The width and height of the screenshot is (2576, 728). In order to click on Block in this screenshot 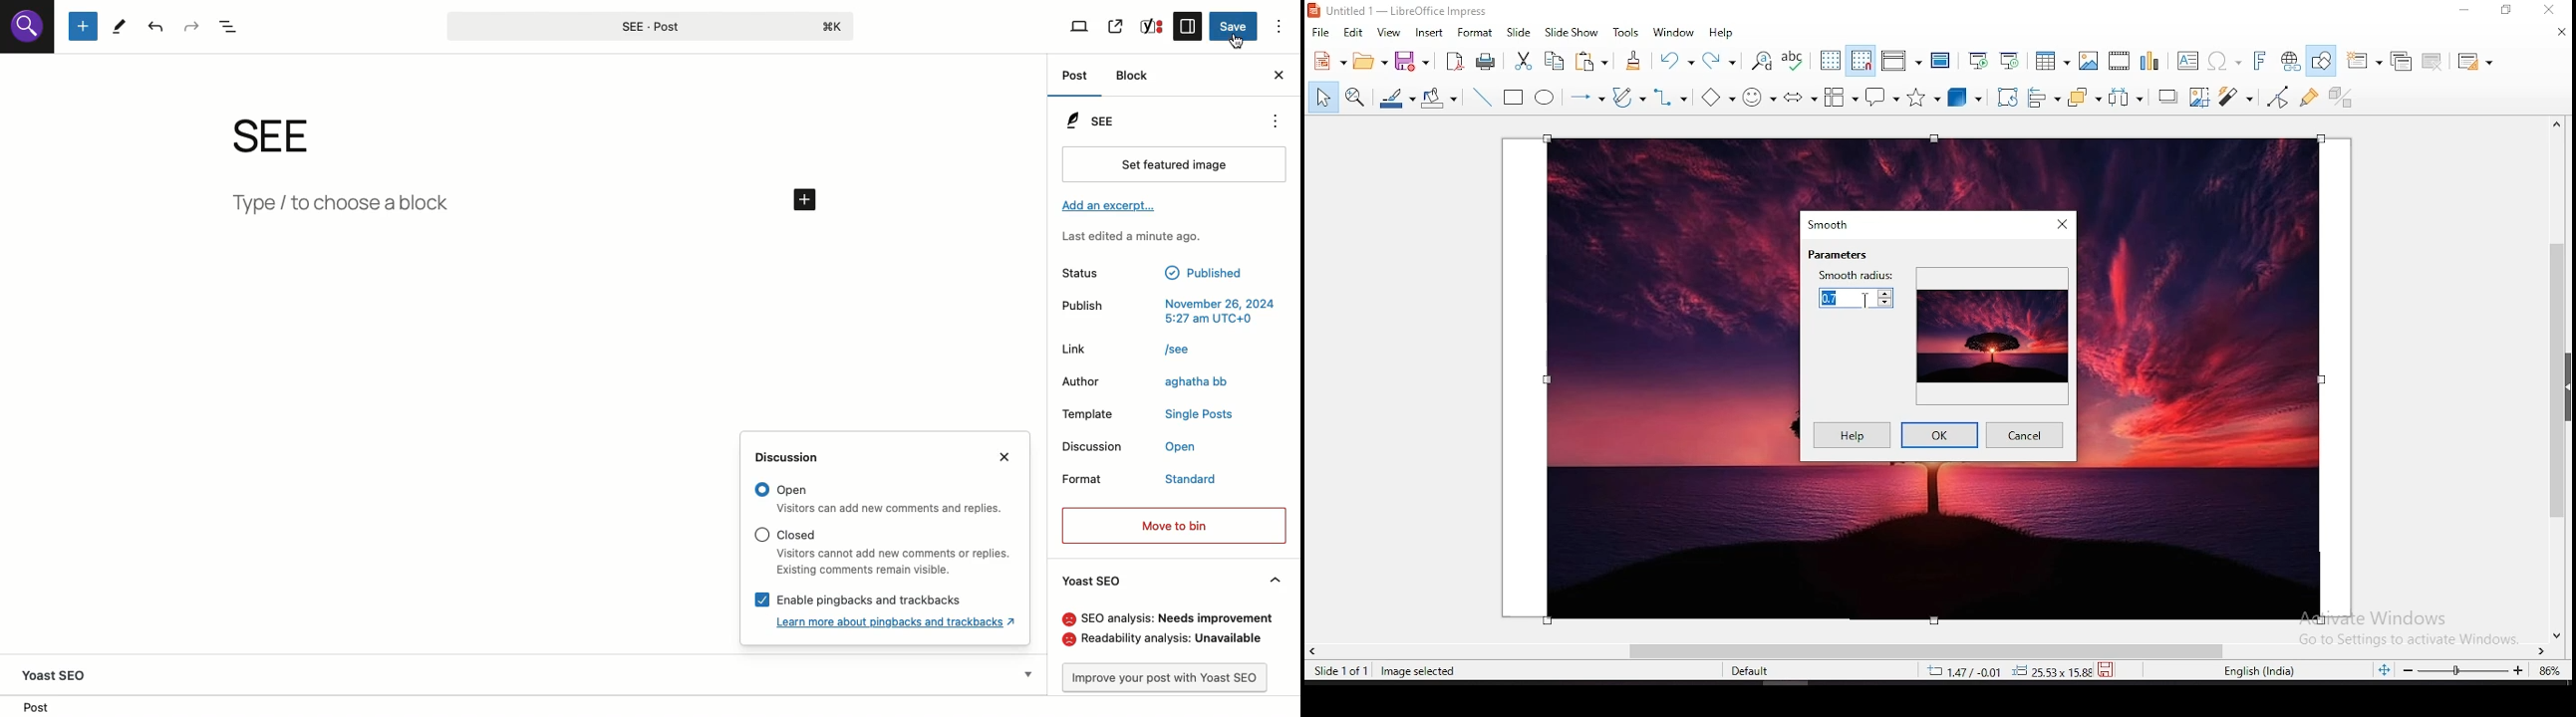, I will do `click(1136, 77)`.